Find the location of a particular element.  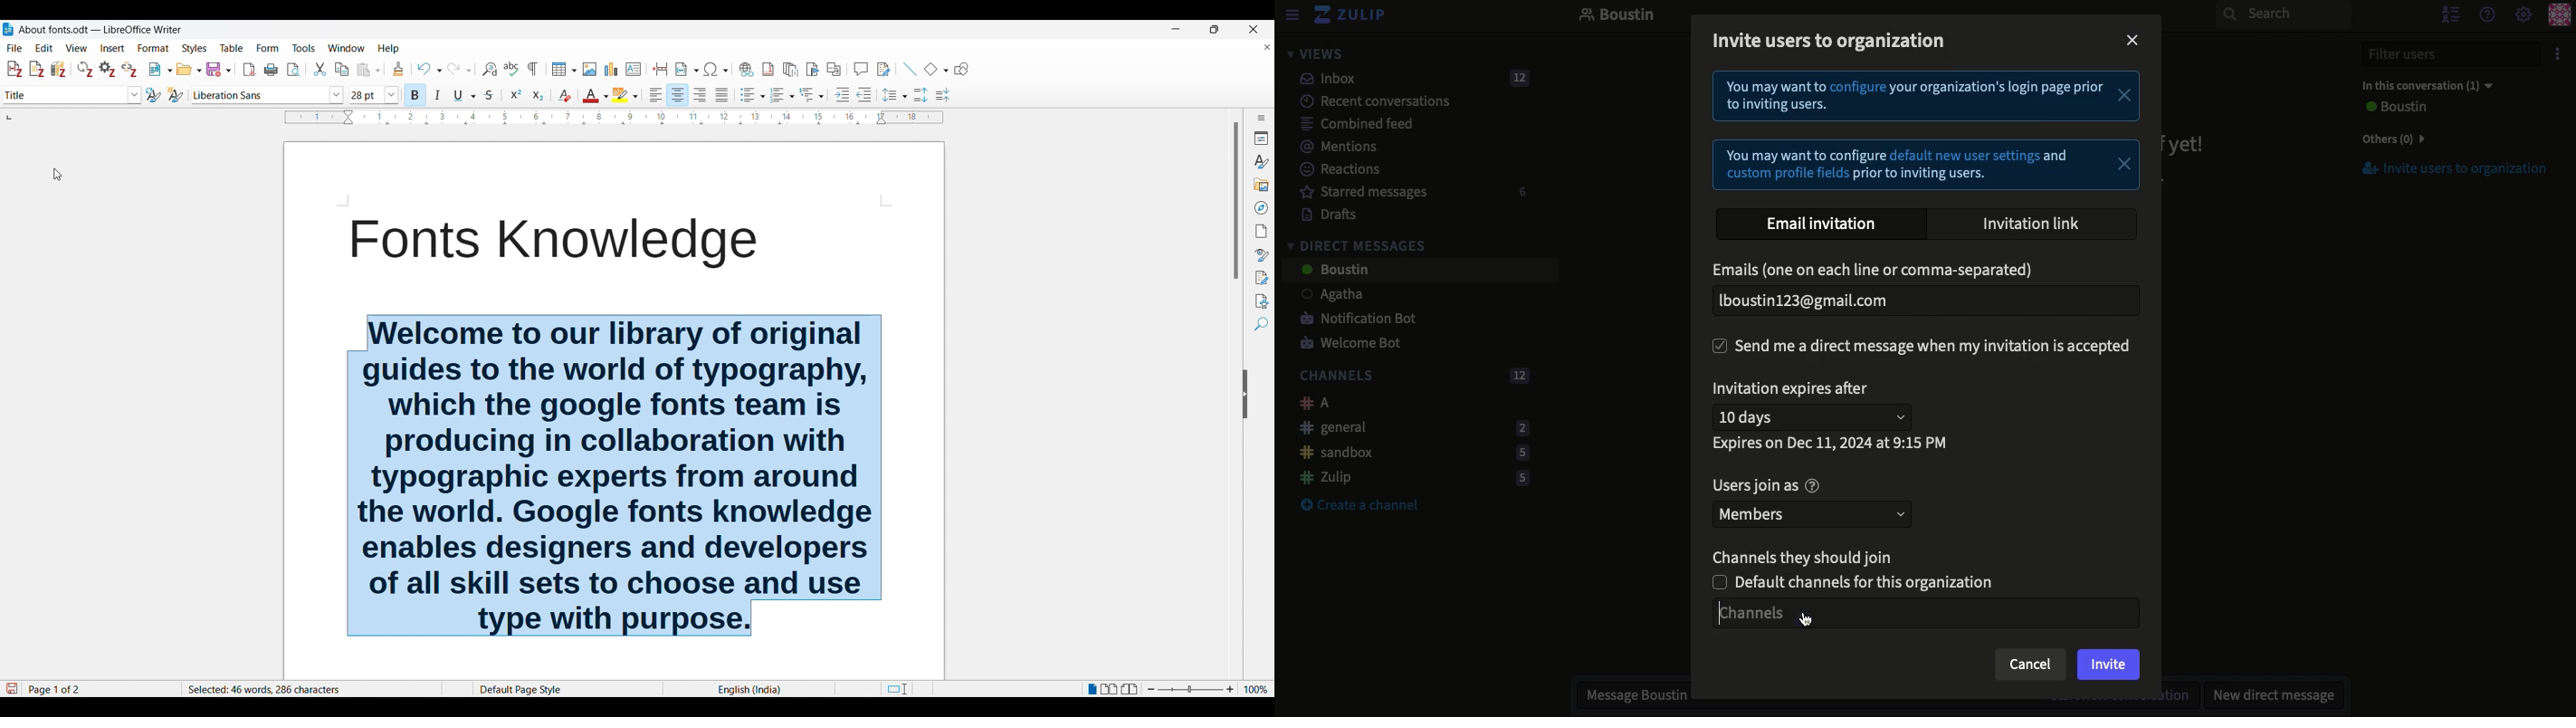

Text size options is located at coordinates (374, 95).